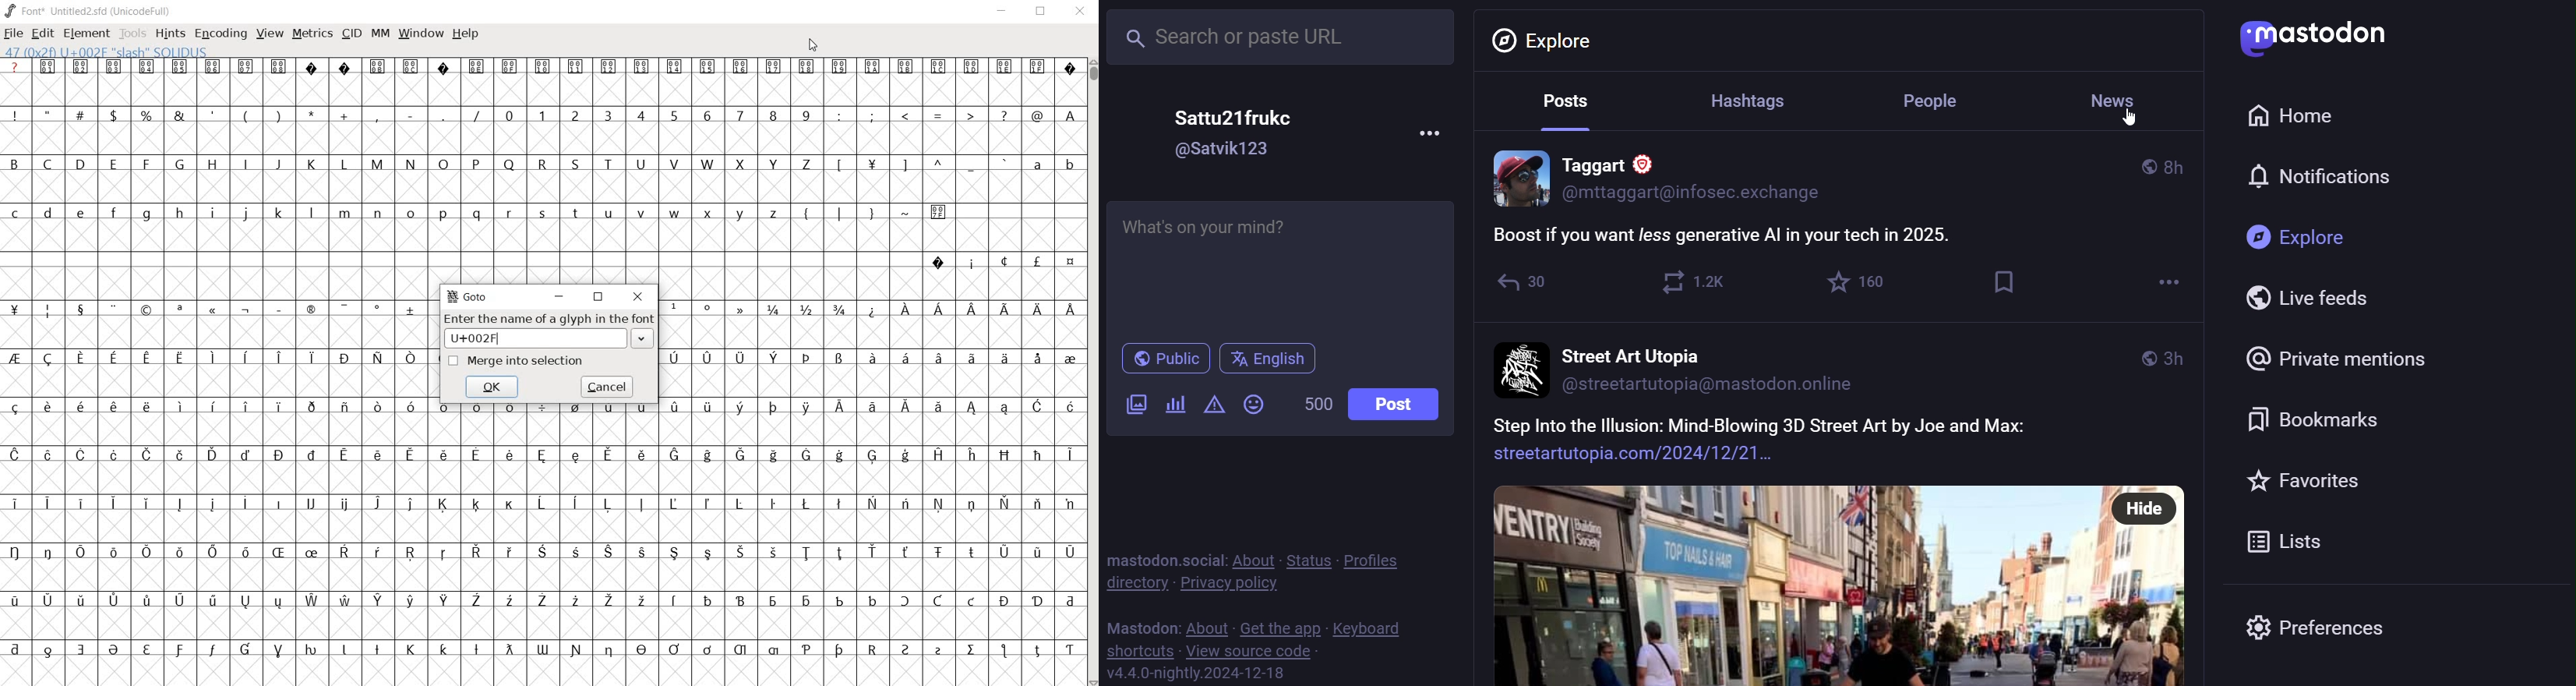 The image size is (2576, 700). What do you see at coordinates (1243, 111) in the screenshot?
I see `Sattu21fruke` at bounding box center [1243, 111].